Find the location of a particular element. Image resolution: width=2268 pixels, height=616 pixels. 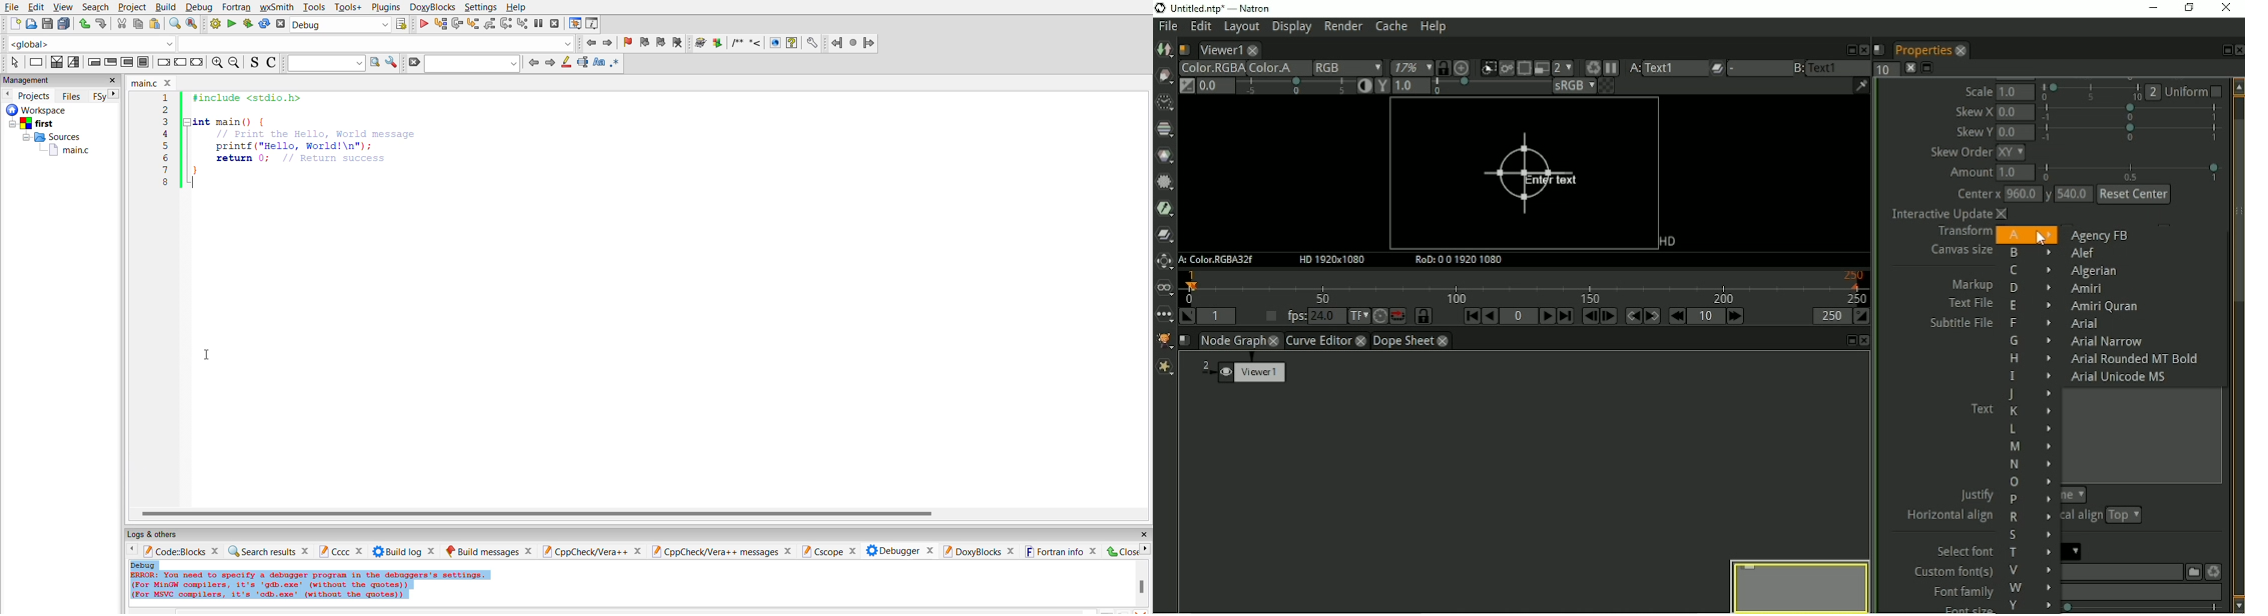

doxyblocks is located at coordinates (979, 549).